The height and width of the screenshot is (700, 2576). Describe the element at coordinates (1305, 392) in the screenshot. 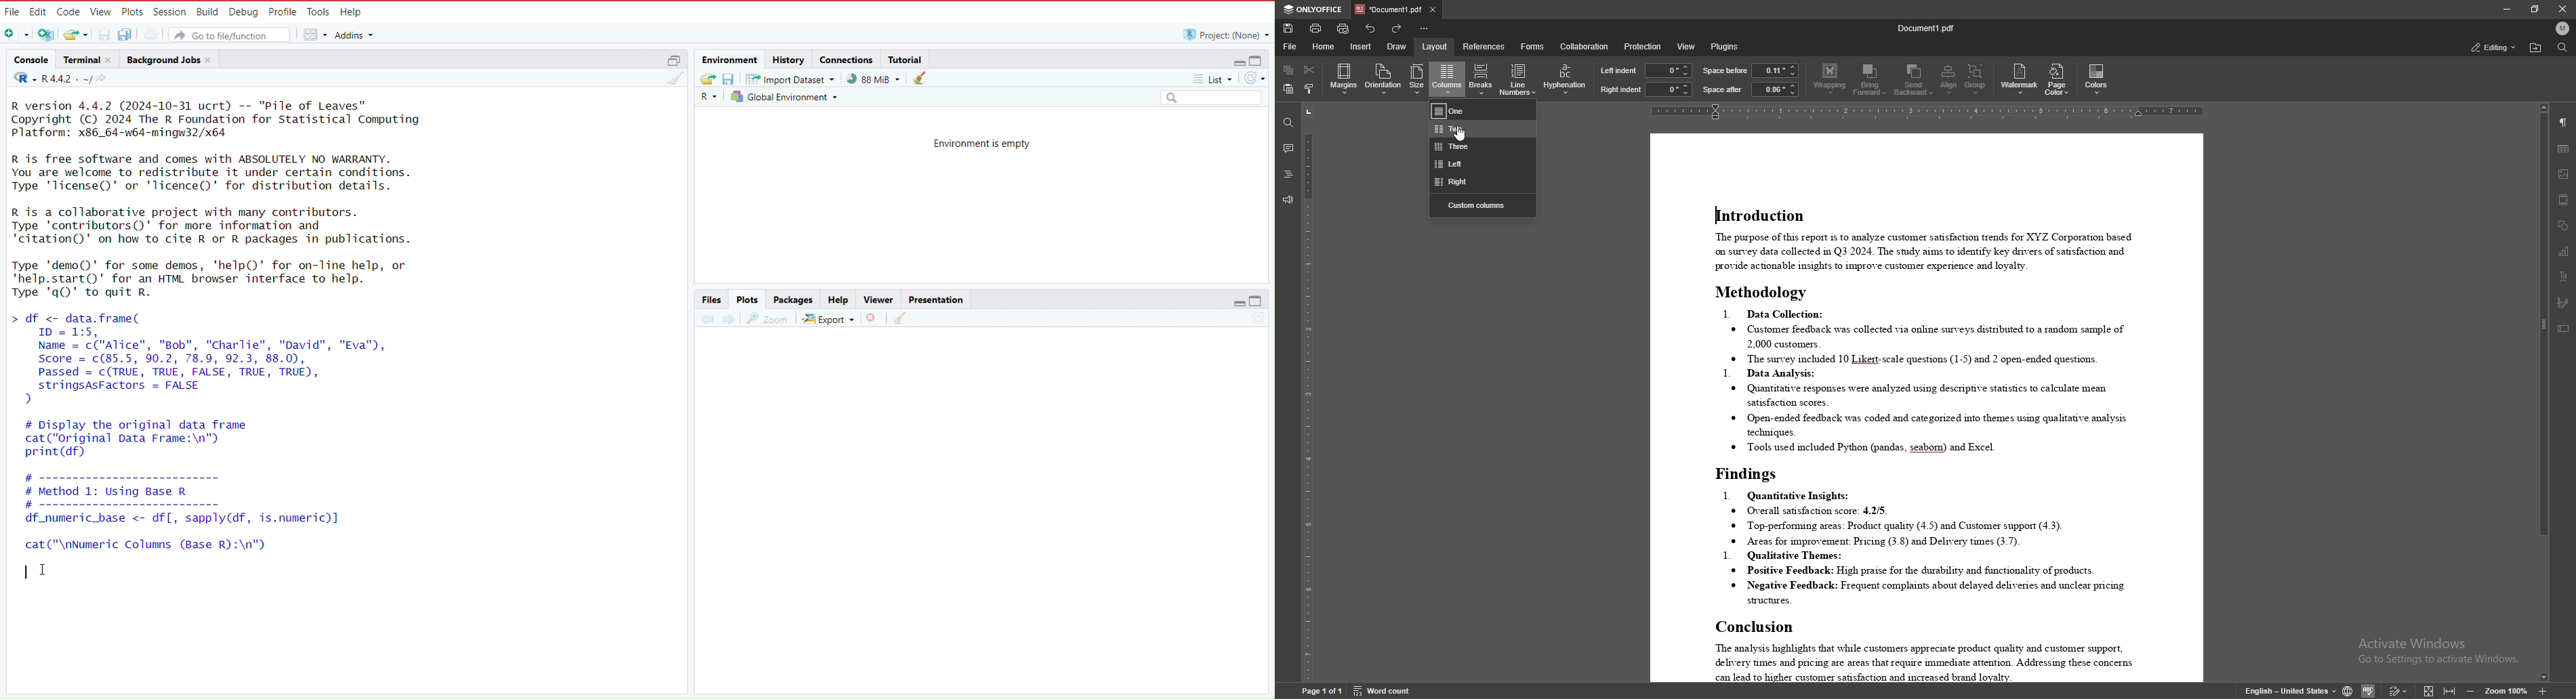

I see `vertical scale` at that location.